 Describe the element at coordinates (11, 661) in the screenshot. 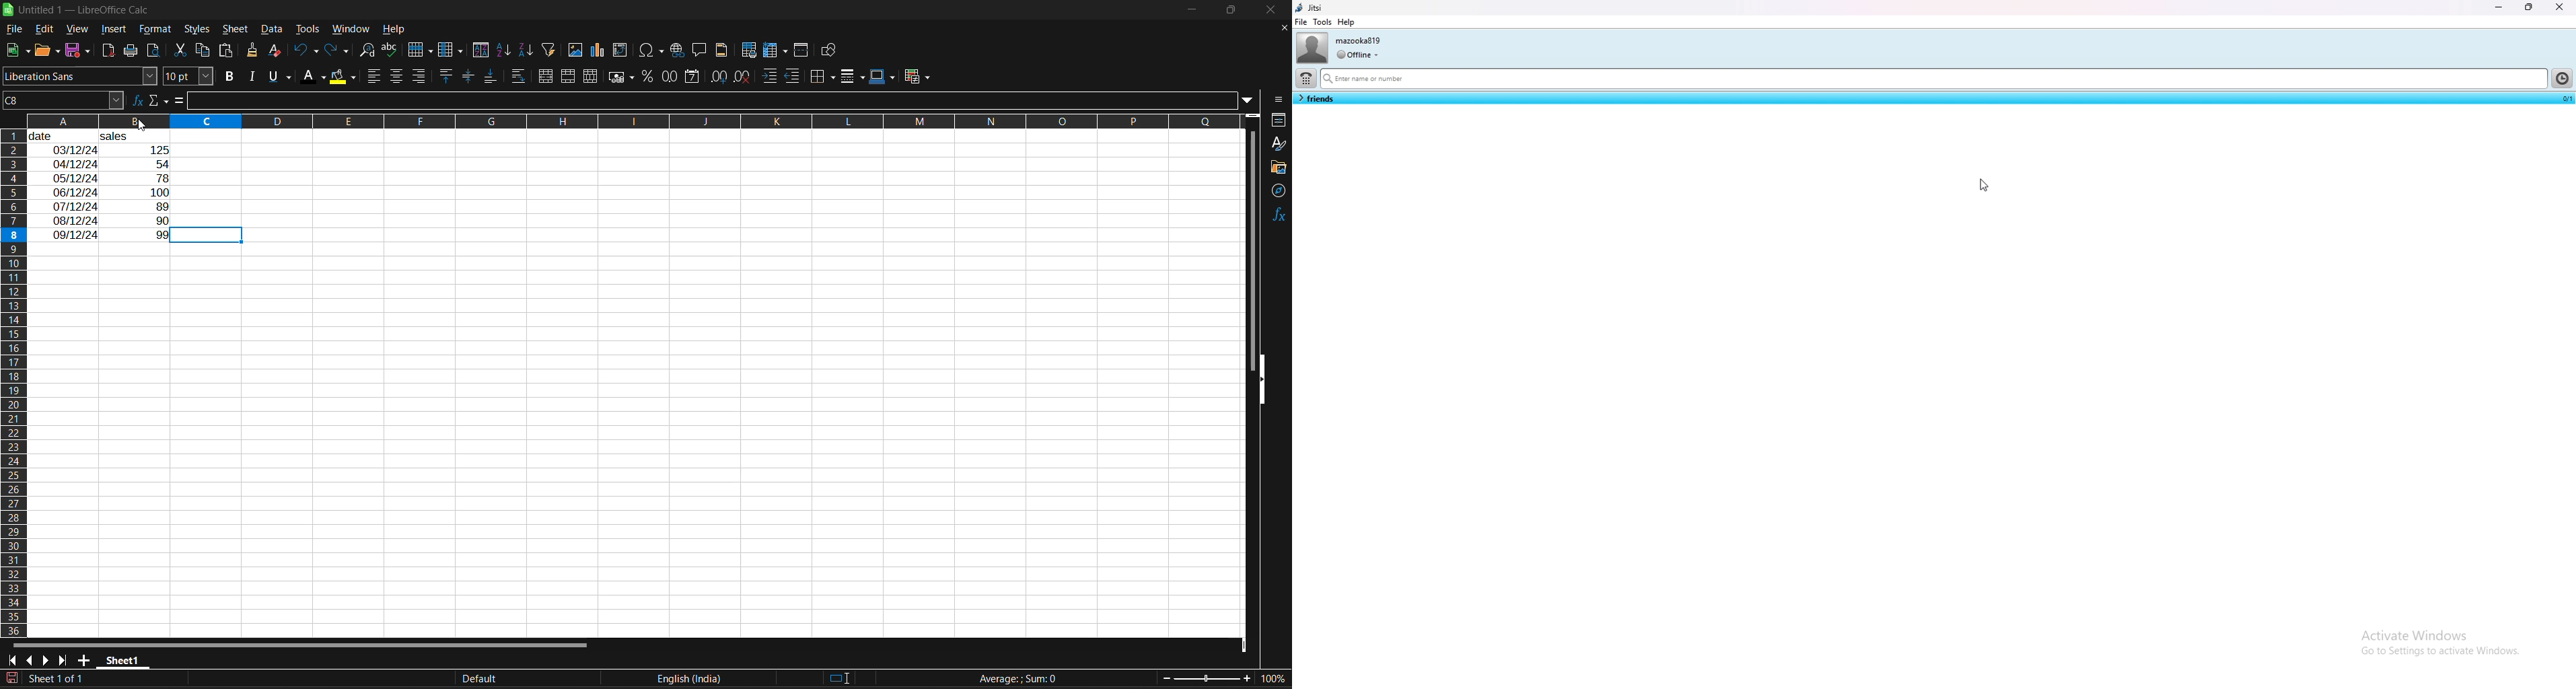

I see `scroll to first sheet` at that location.